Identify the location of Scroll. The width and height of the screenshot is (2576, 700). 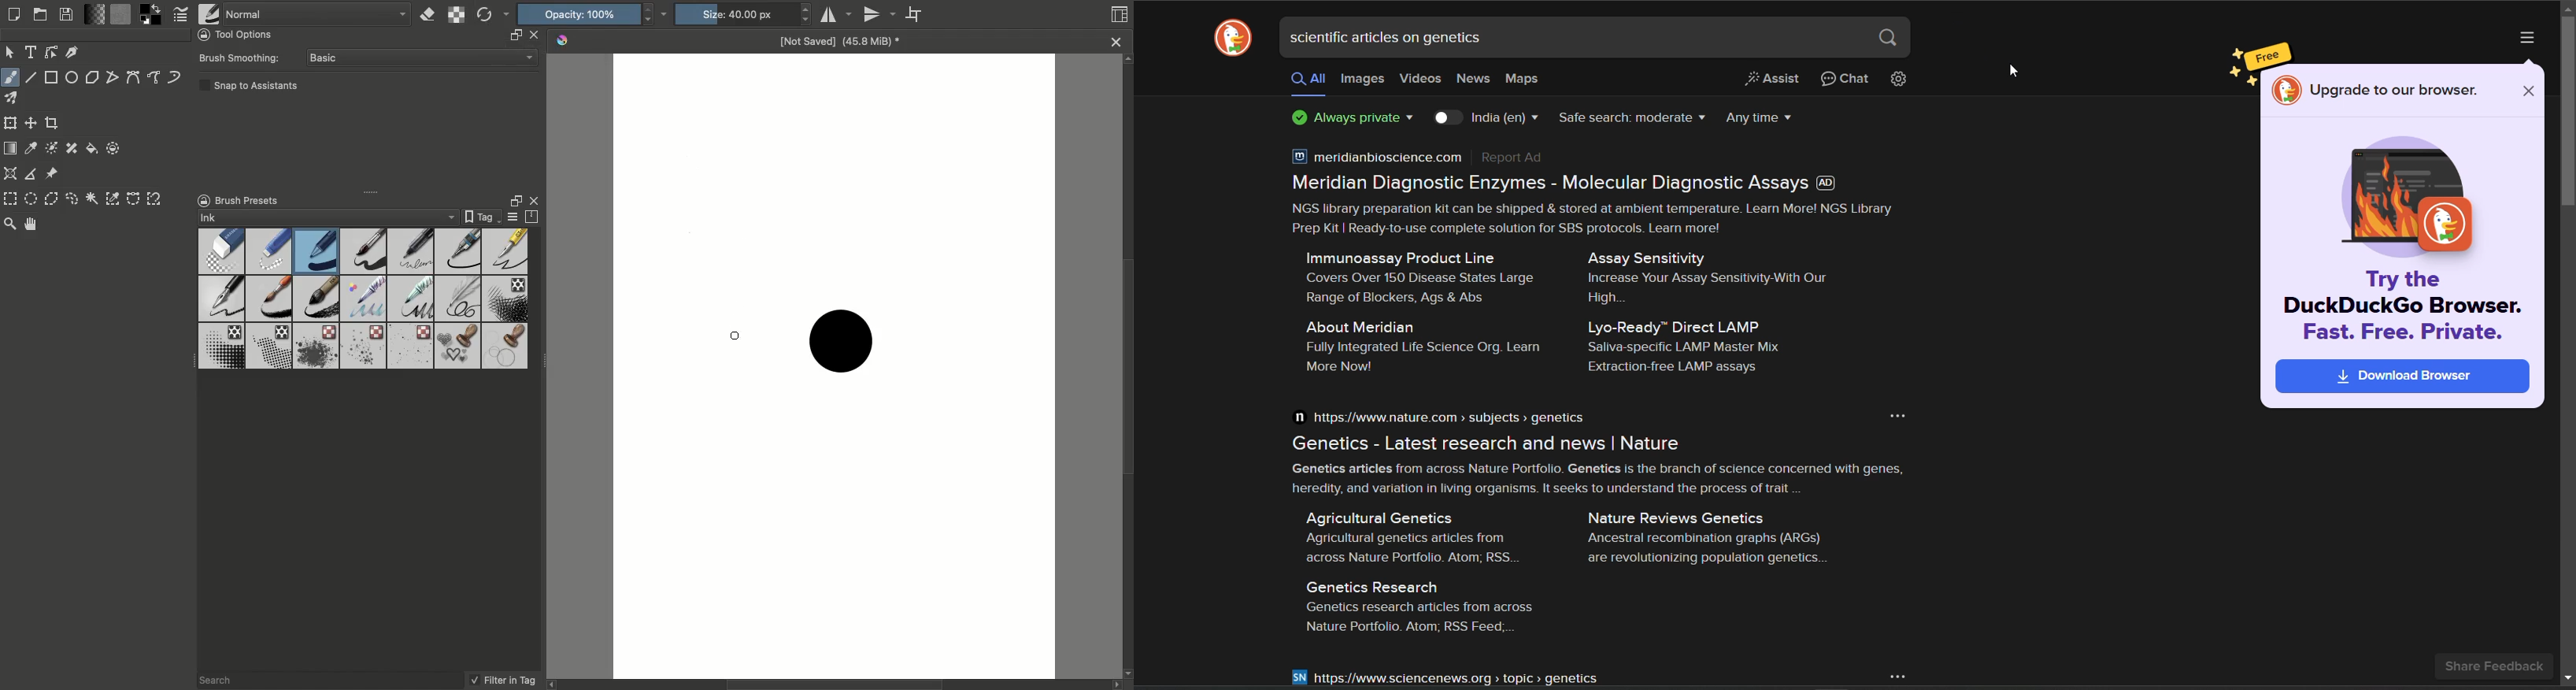
(1127, 366).